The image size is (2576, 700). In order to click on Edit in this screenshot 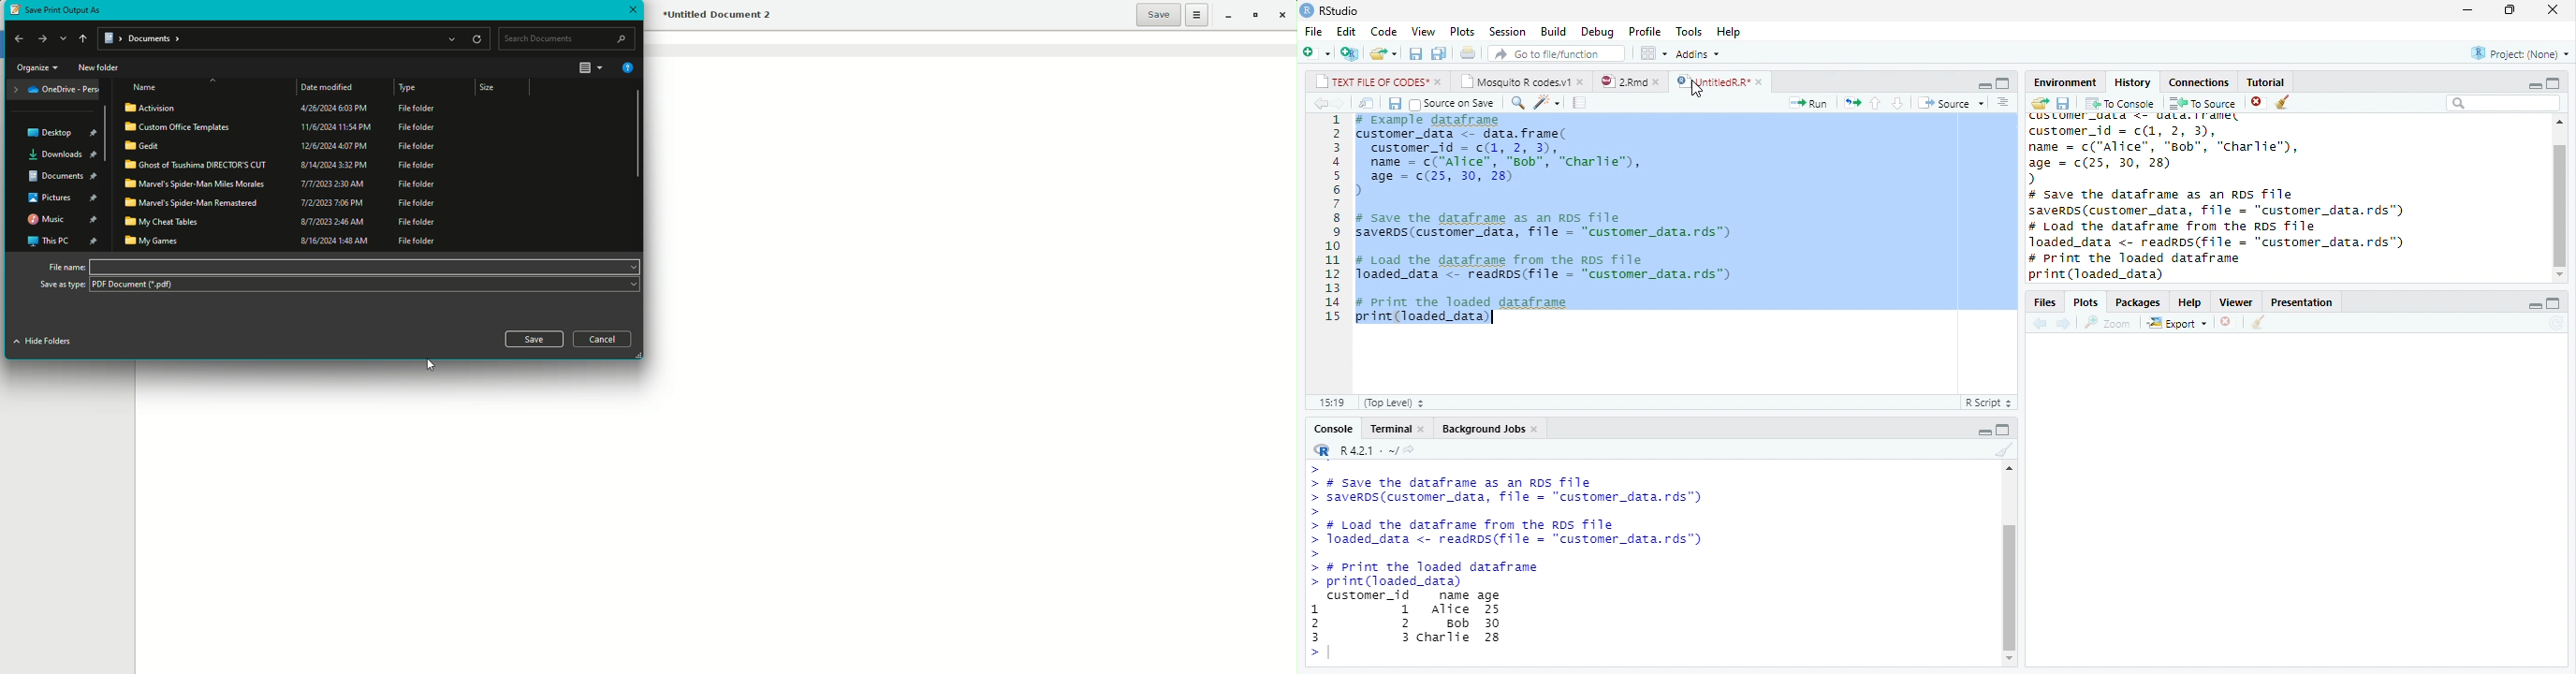, I will do `click(1346, 32)`.